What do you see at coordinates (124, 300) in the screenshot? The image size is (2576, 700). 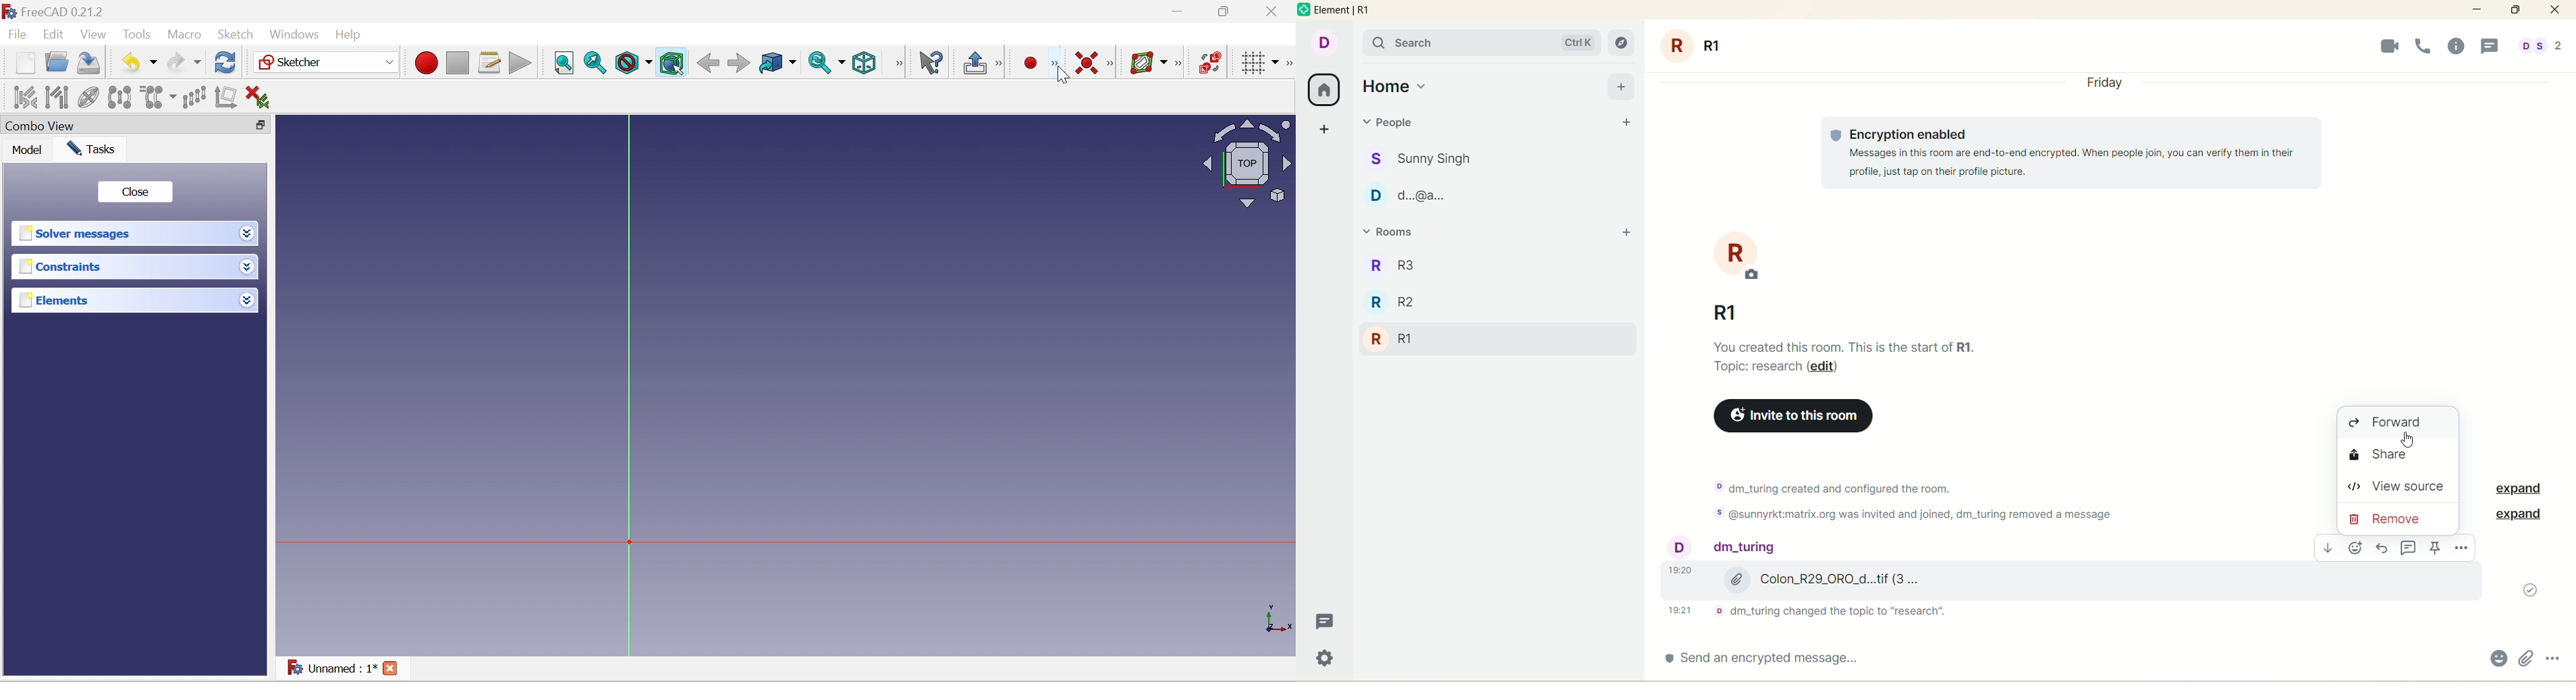 I see `Elements` at bounding box center [124, 300].